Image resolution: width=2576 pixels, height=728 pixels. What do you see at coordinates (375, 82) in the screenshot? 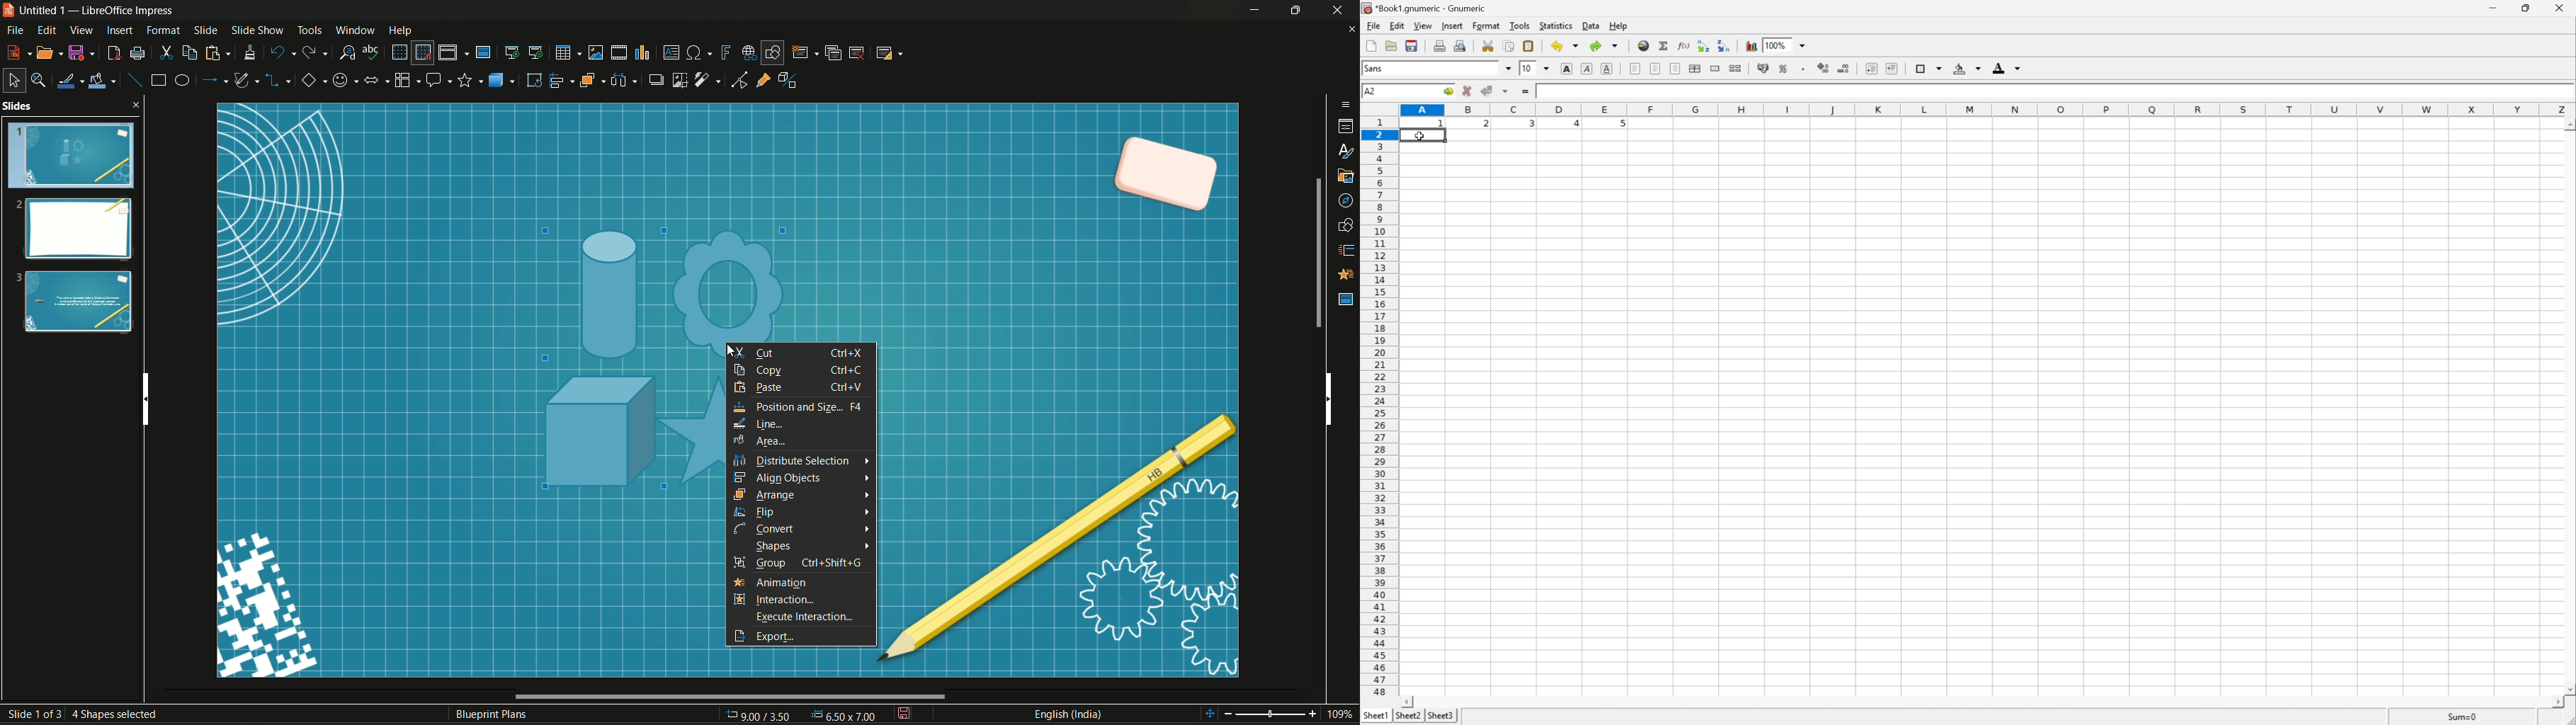
I see `block arrows` at bounding box center [375, 82].